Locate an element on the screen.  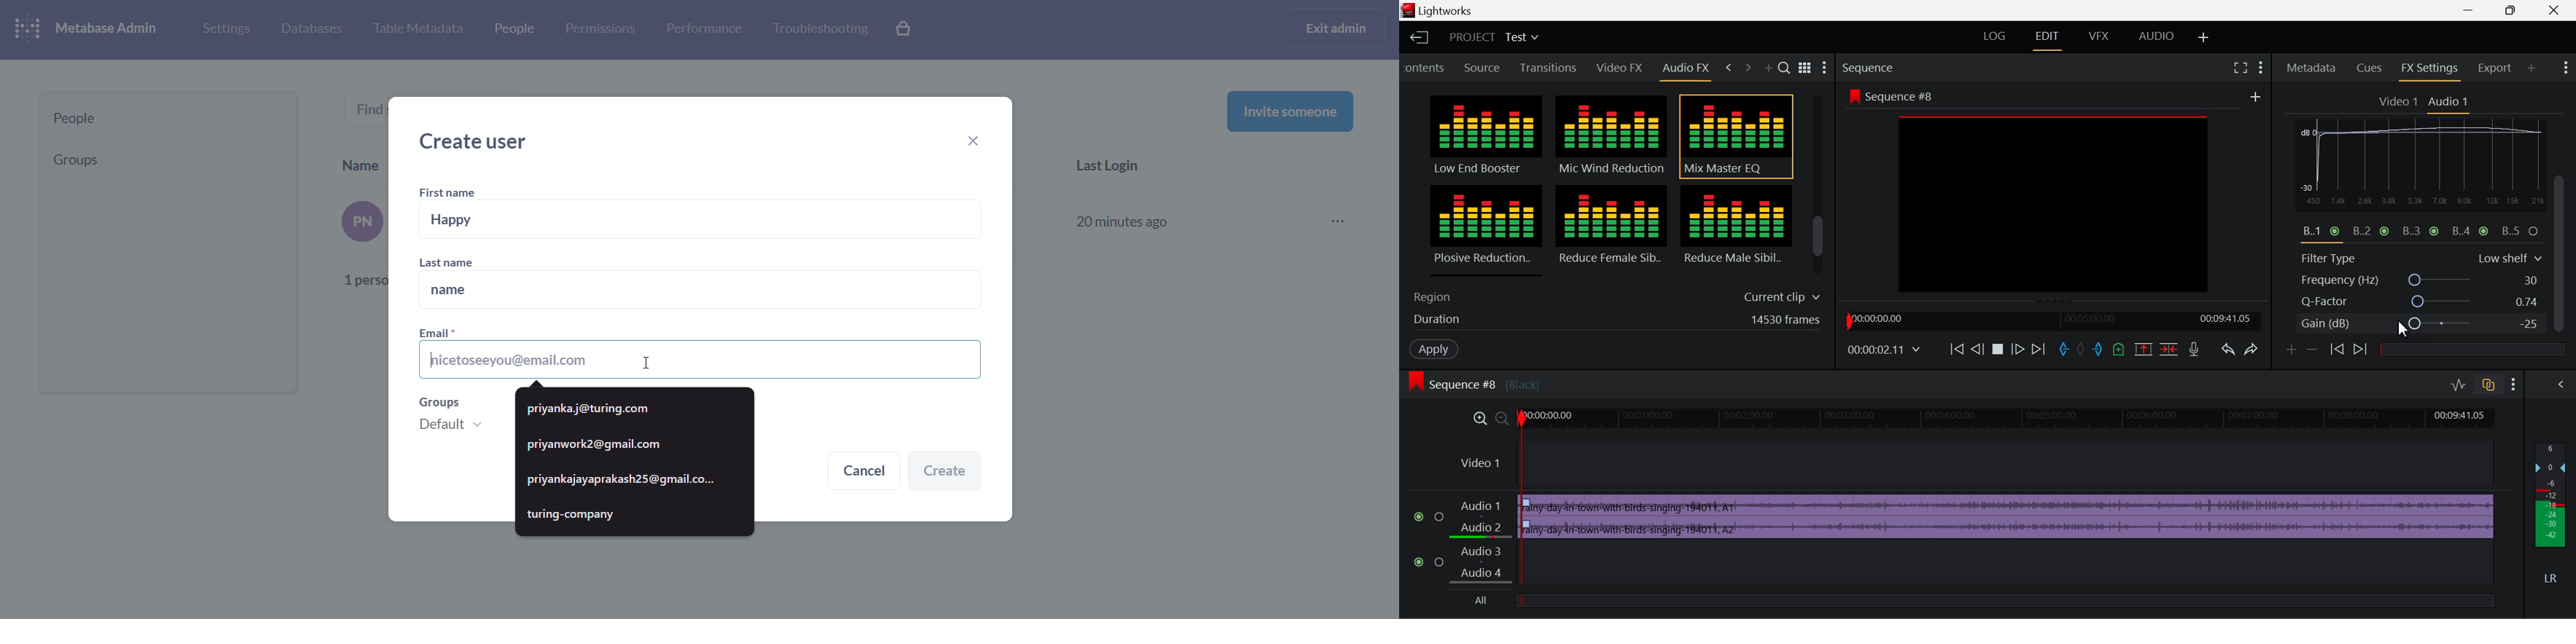
Mark In is located at coordinates (2066, 350).